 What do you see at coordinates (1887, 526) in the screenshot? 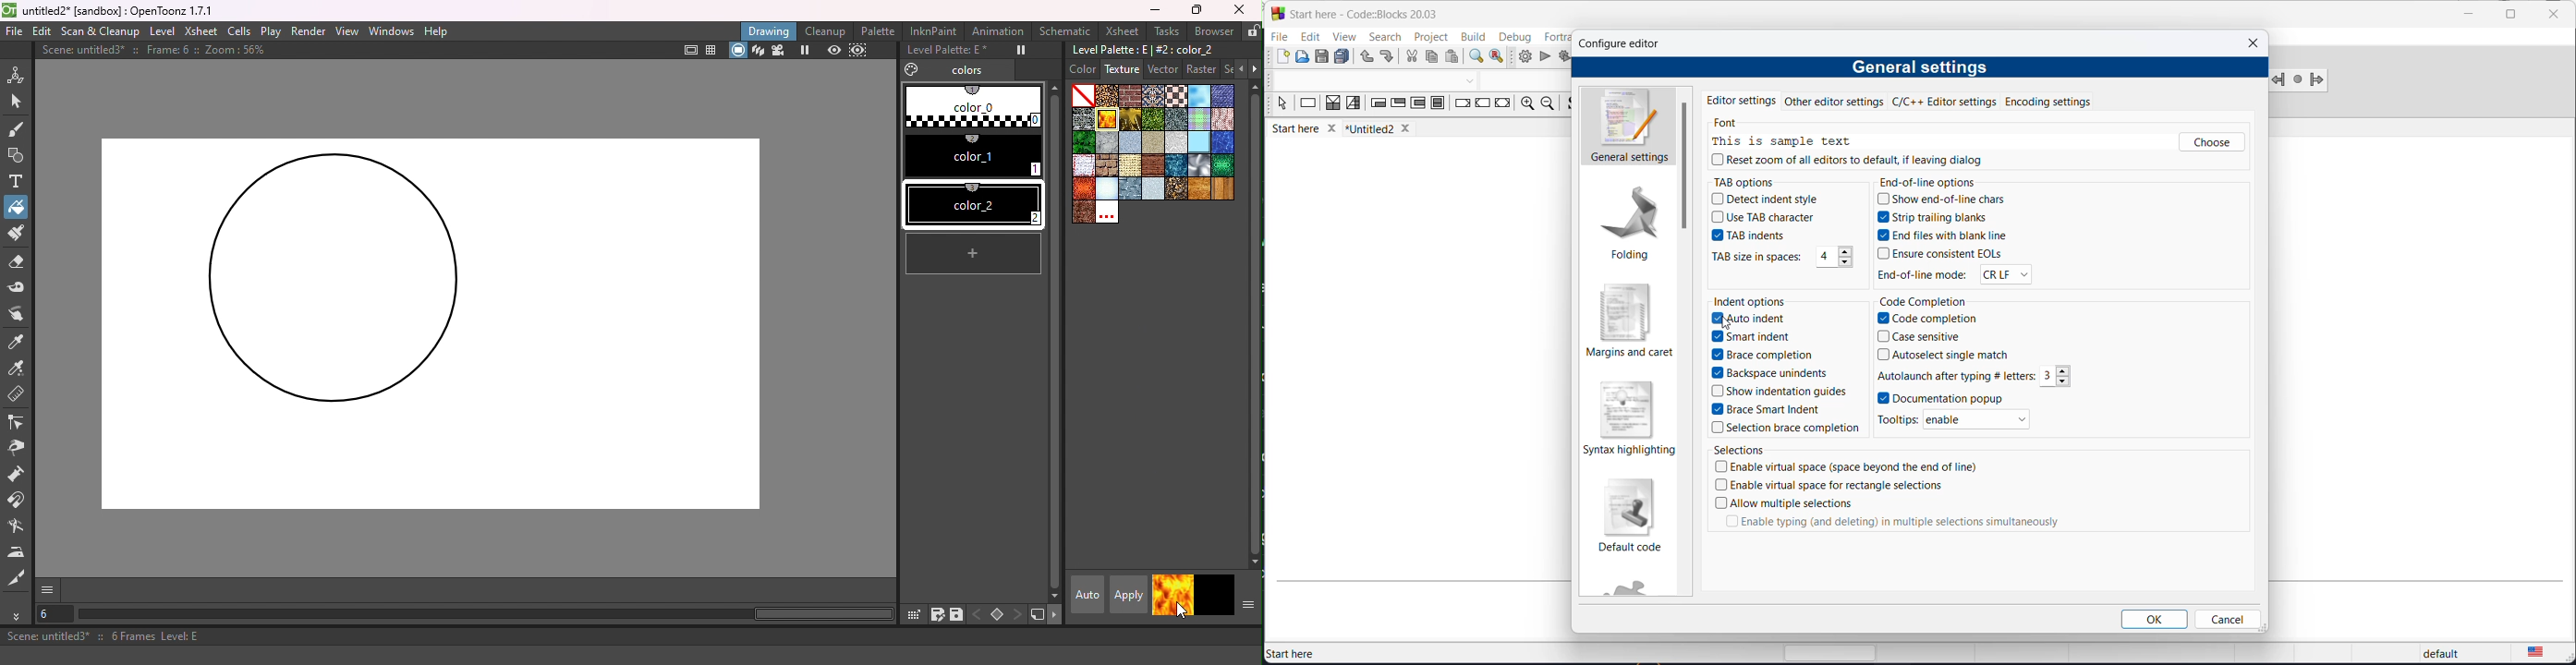
I see `enable typing checkbox` at bounding box center [1887, 526].